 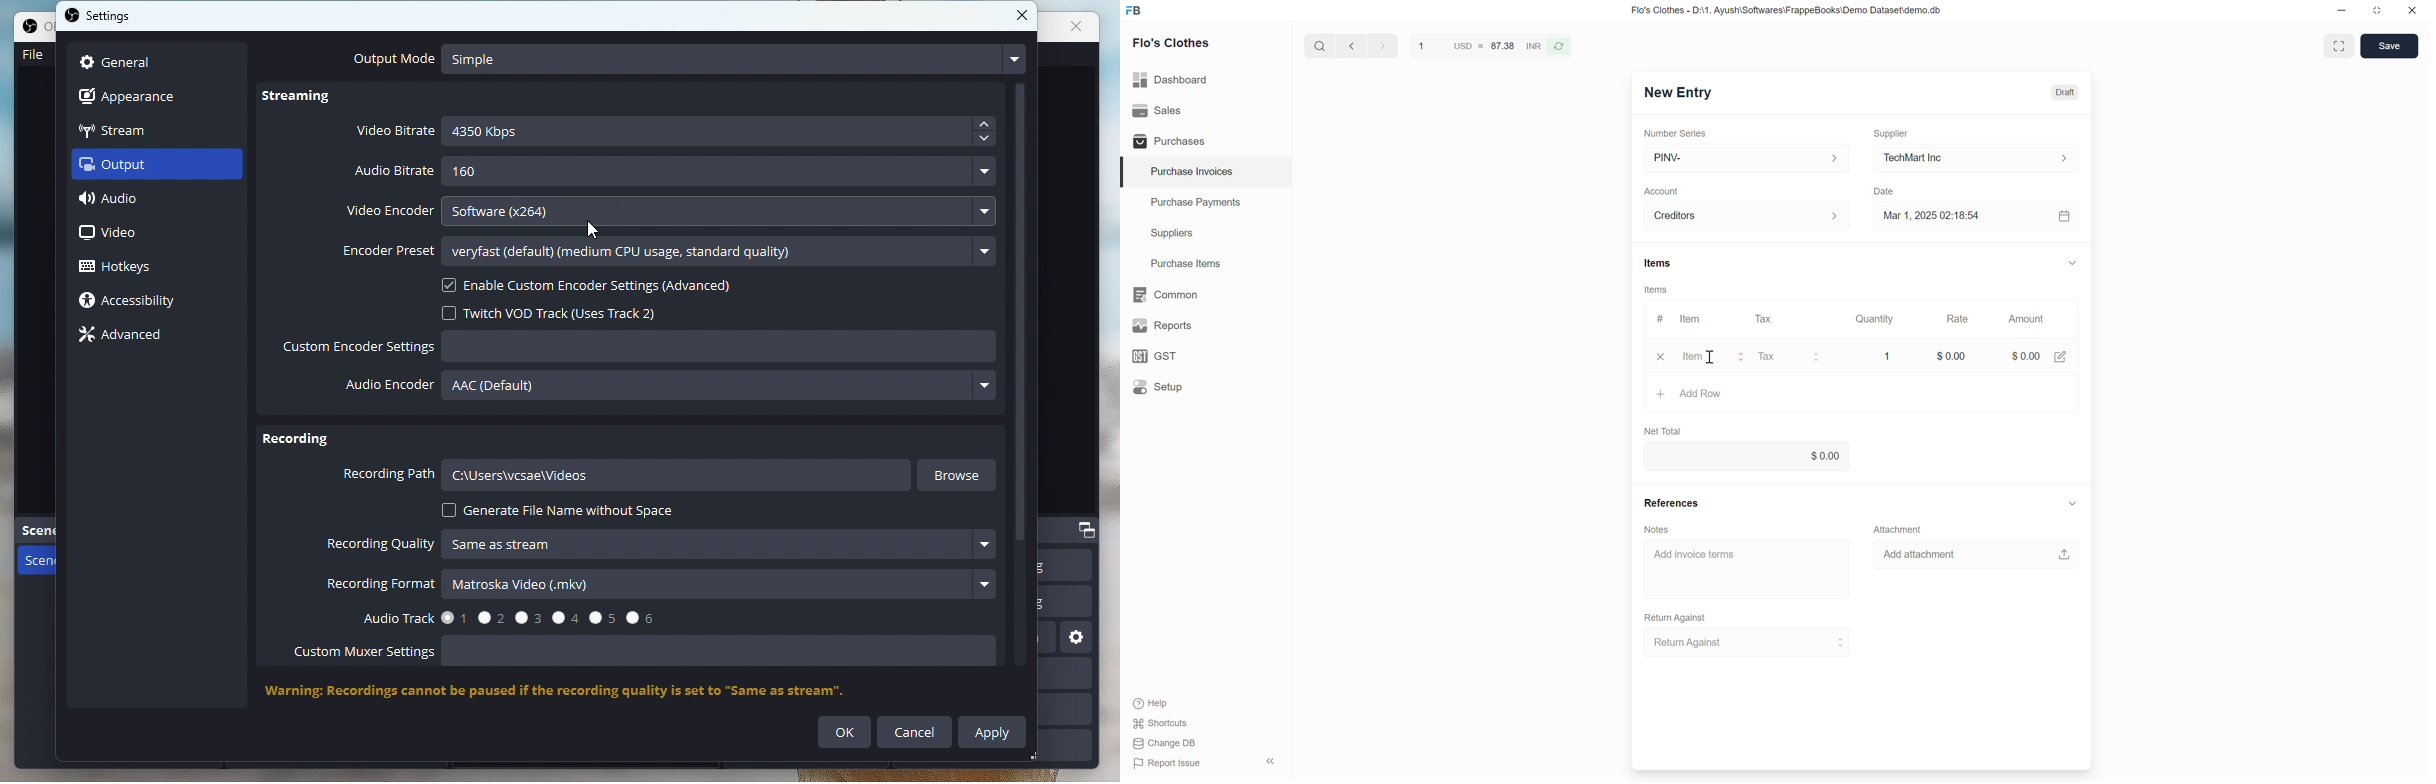 I want to click on Audio bitrate, so click(x=677, y=172).